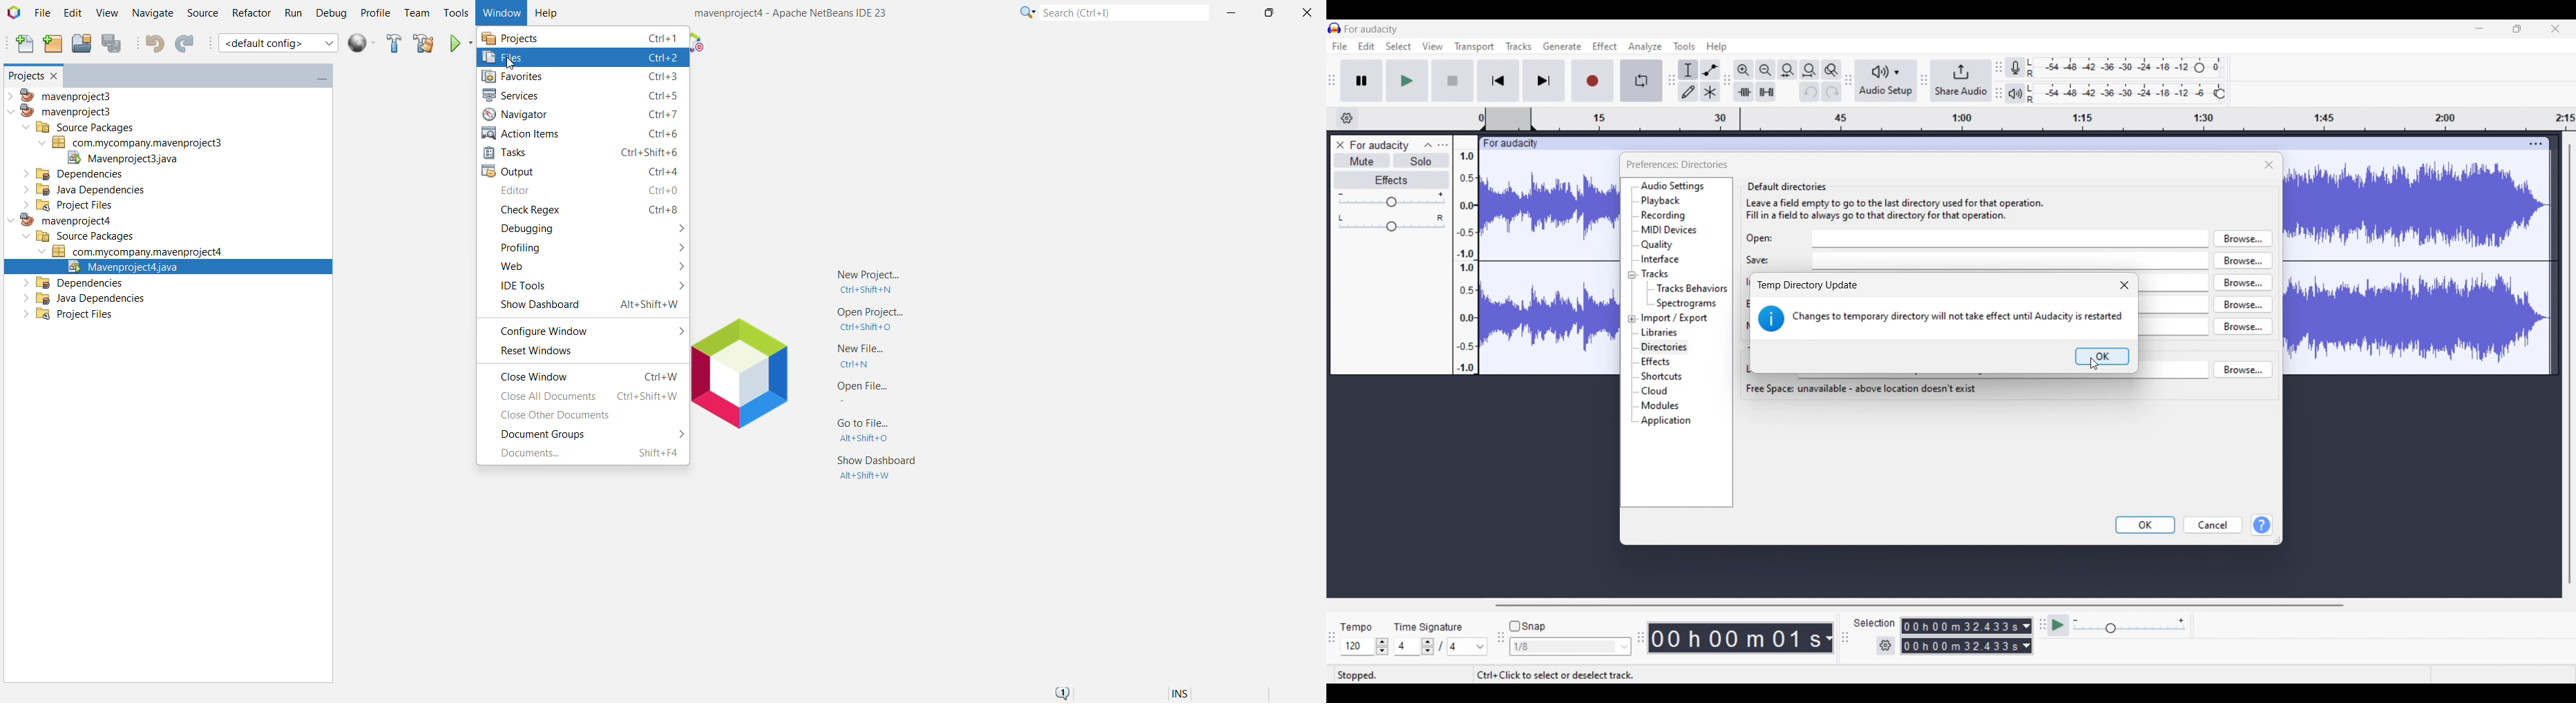  I want to click on Header to change recording level, so click(2200, 68).